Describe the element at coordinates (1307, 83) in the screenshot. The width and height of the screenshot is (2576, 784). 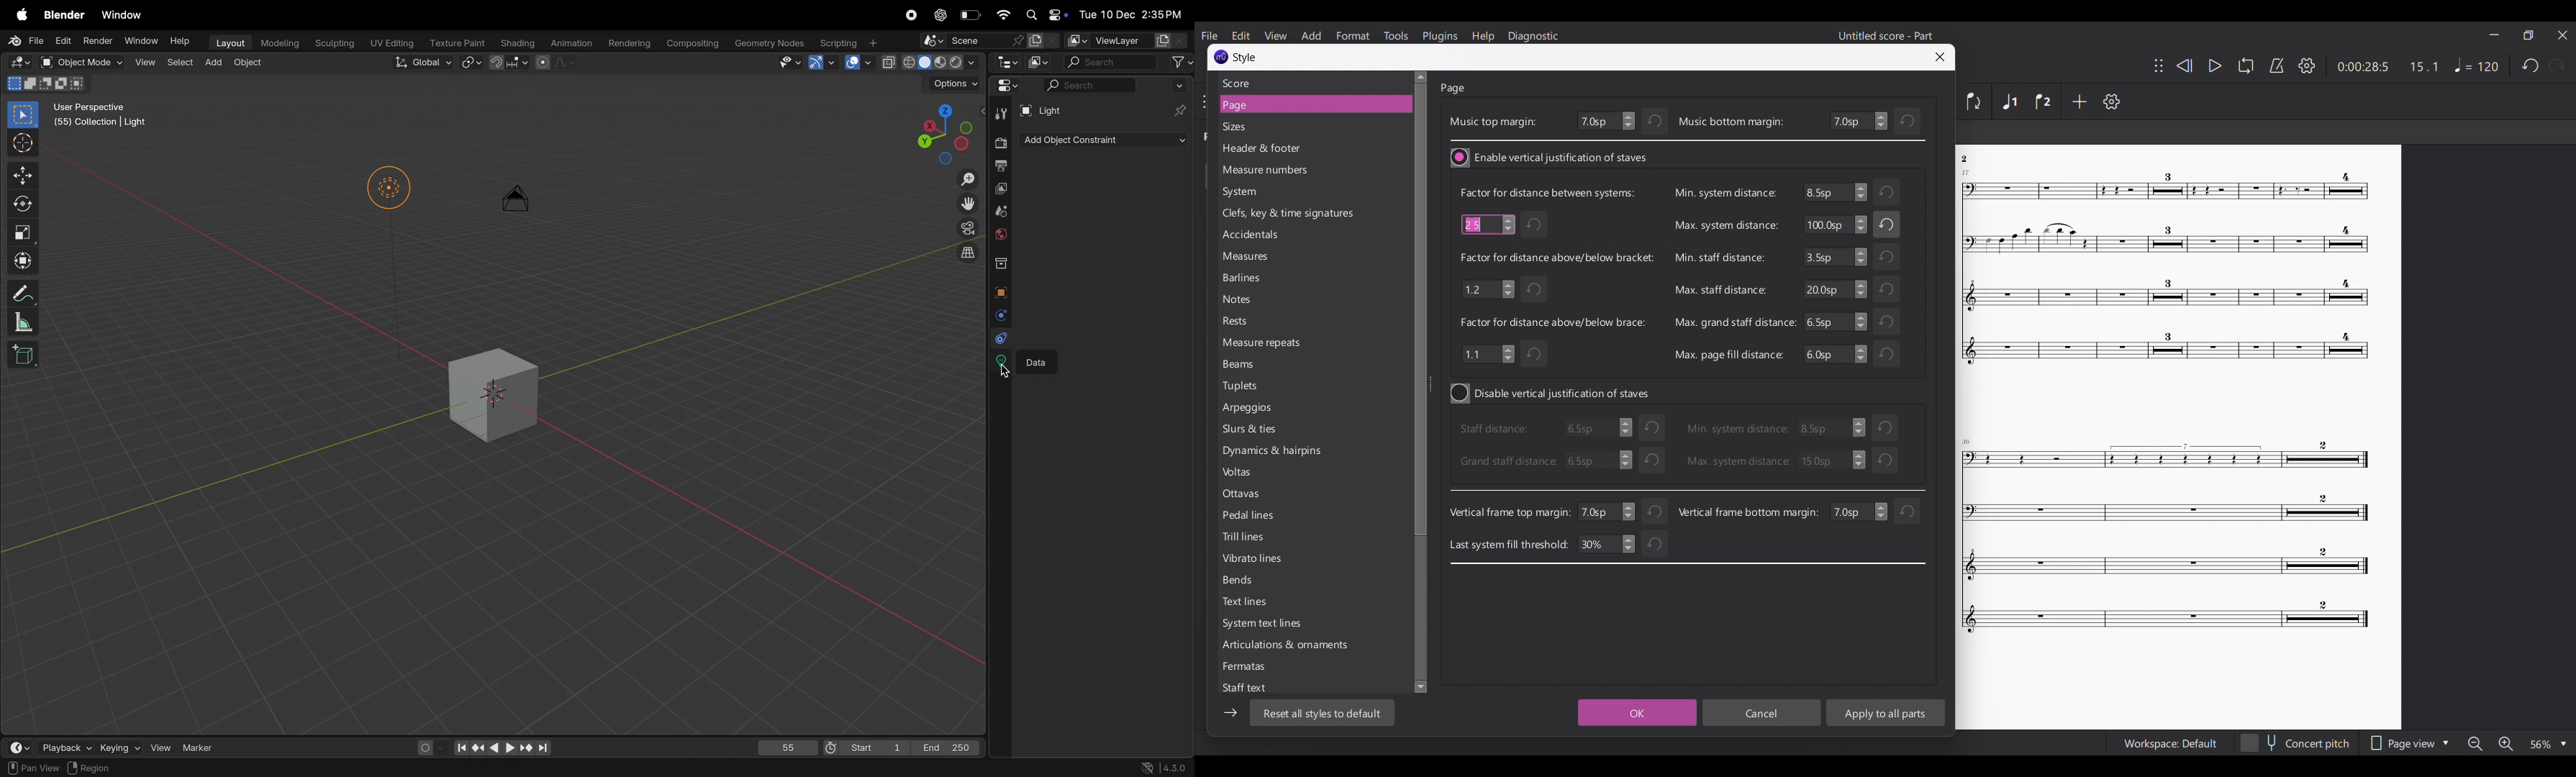
I see `Score` at that location.